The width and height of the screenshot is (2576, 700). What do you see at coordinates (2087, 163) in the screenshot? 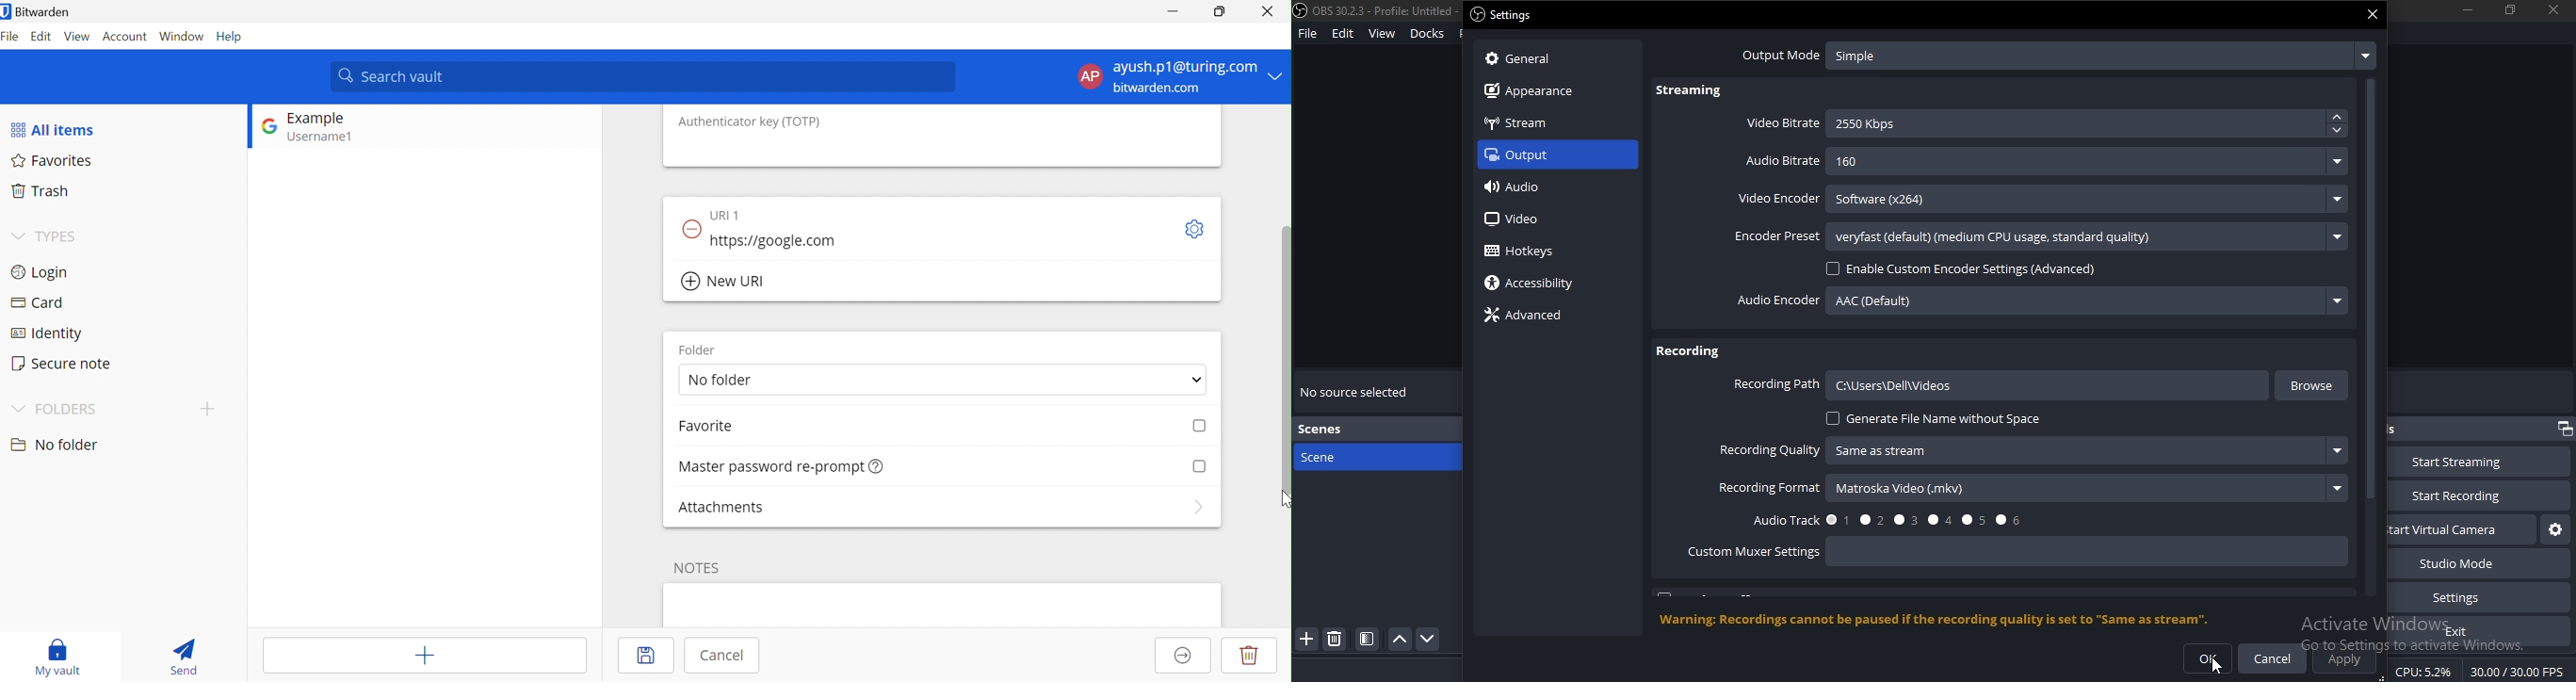
I see ` 160` at bounding box center [2087, 163].